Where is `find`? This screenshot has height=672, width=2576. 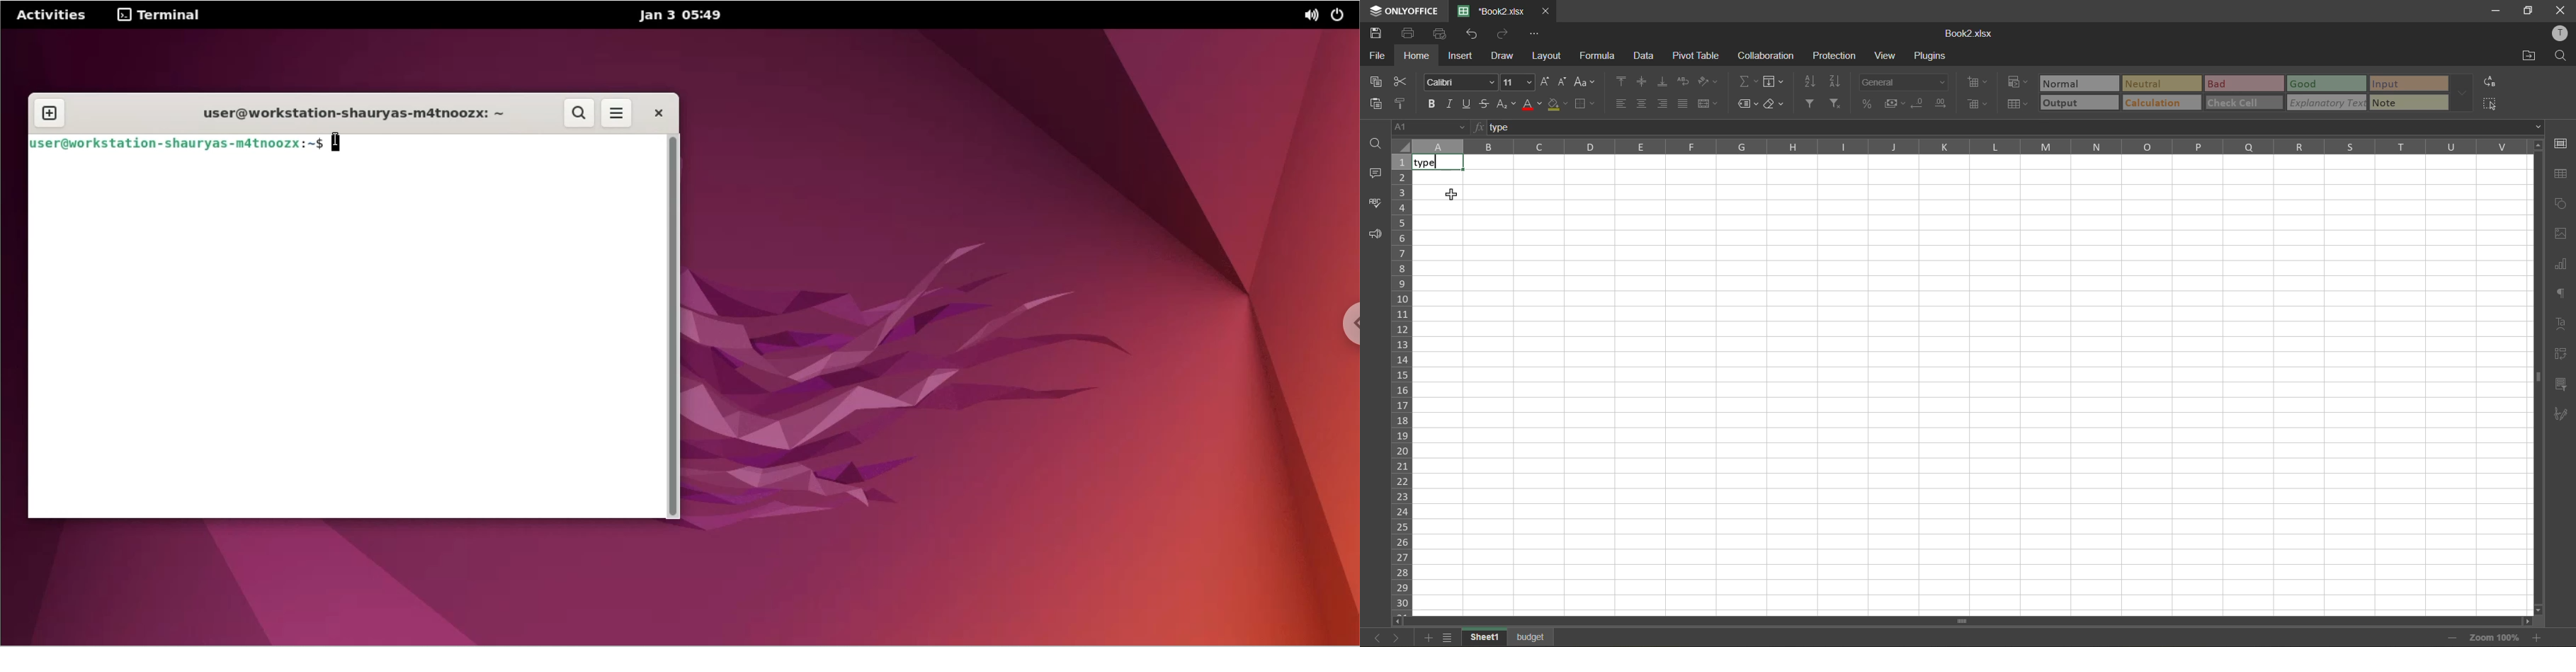
find is located at coordinates (2560, 56).